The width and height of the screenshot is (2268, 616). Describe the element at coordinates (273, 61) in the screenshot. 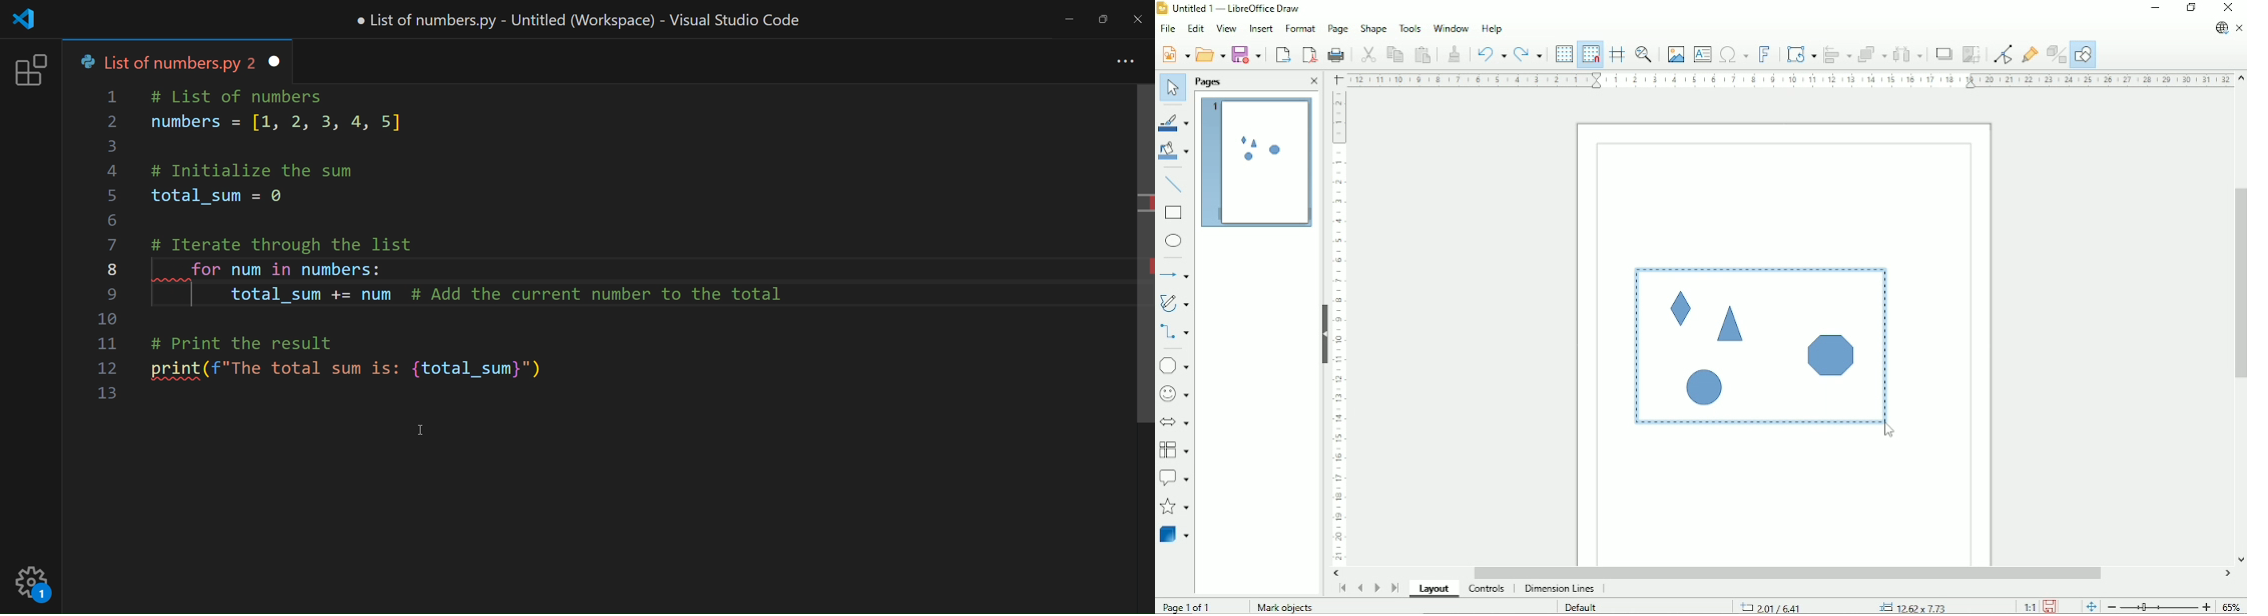

I see `close tab` at that location.